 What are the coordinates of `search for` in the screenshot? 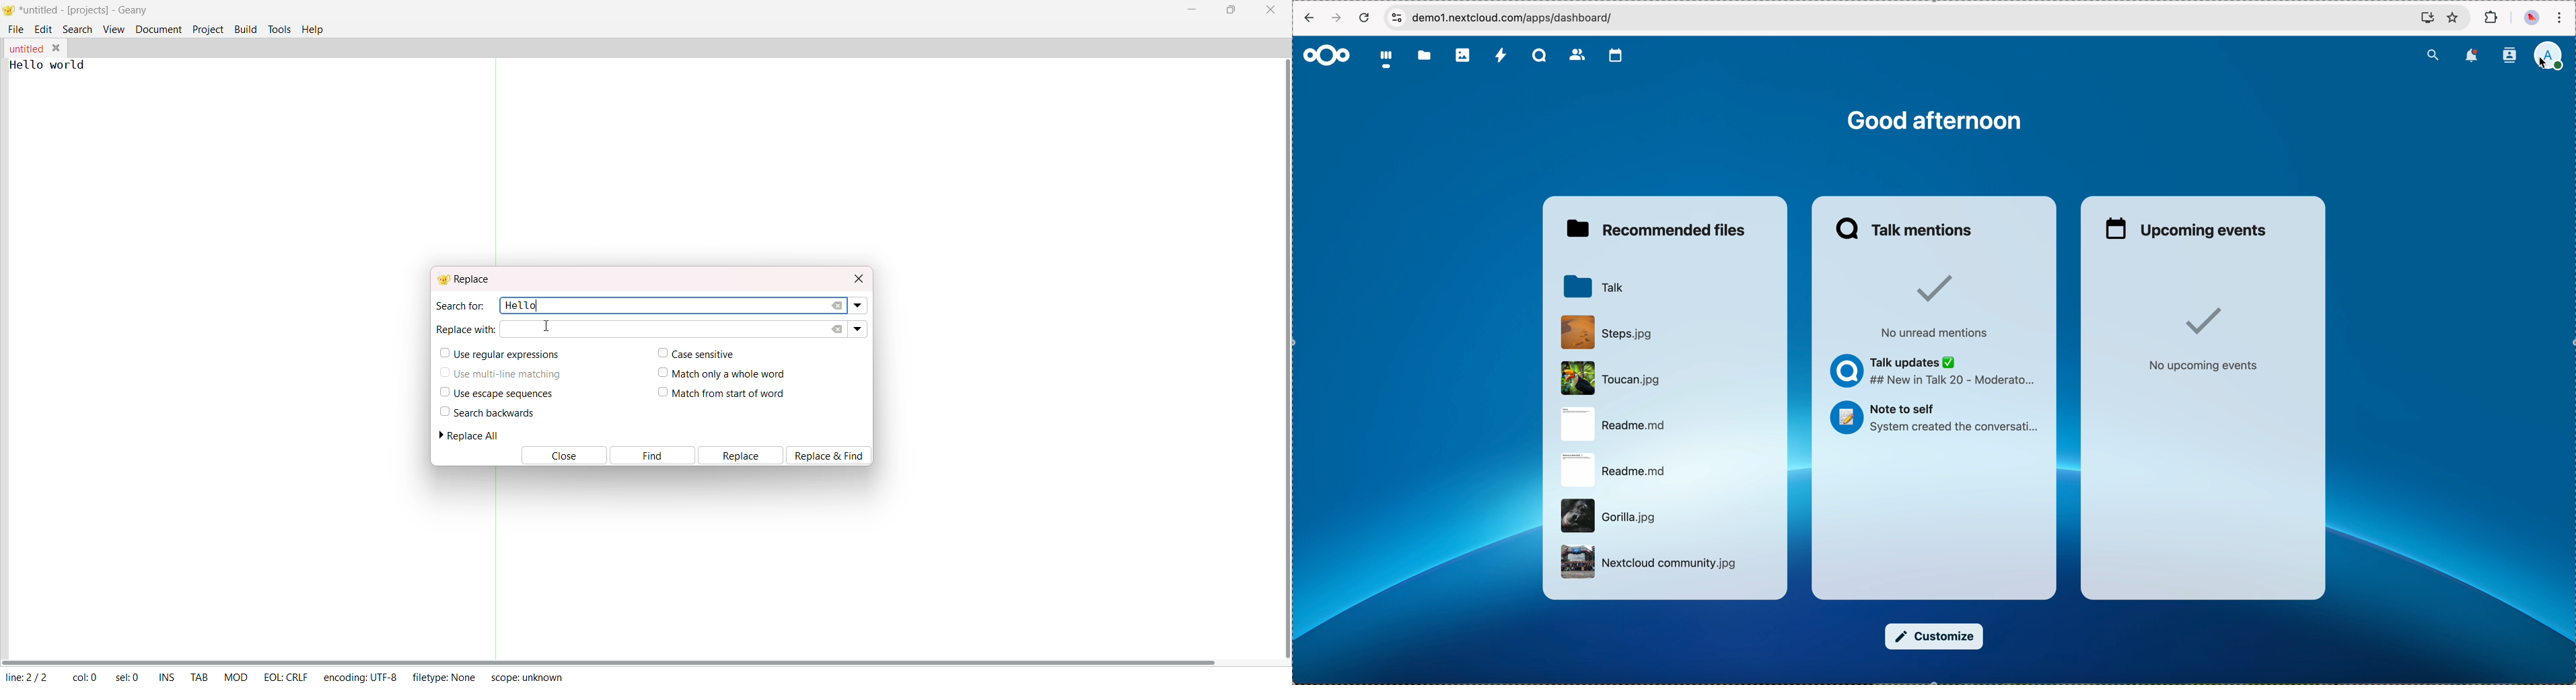 It's located at (459, 305).